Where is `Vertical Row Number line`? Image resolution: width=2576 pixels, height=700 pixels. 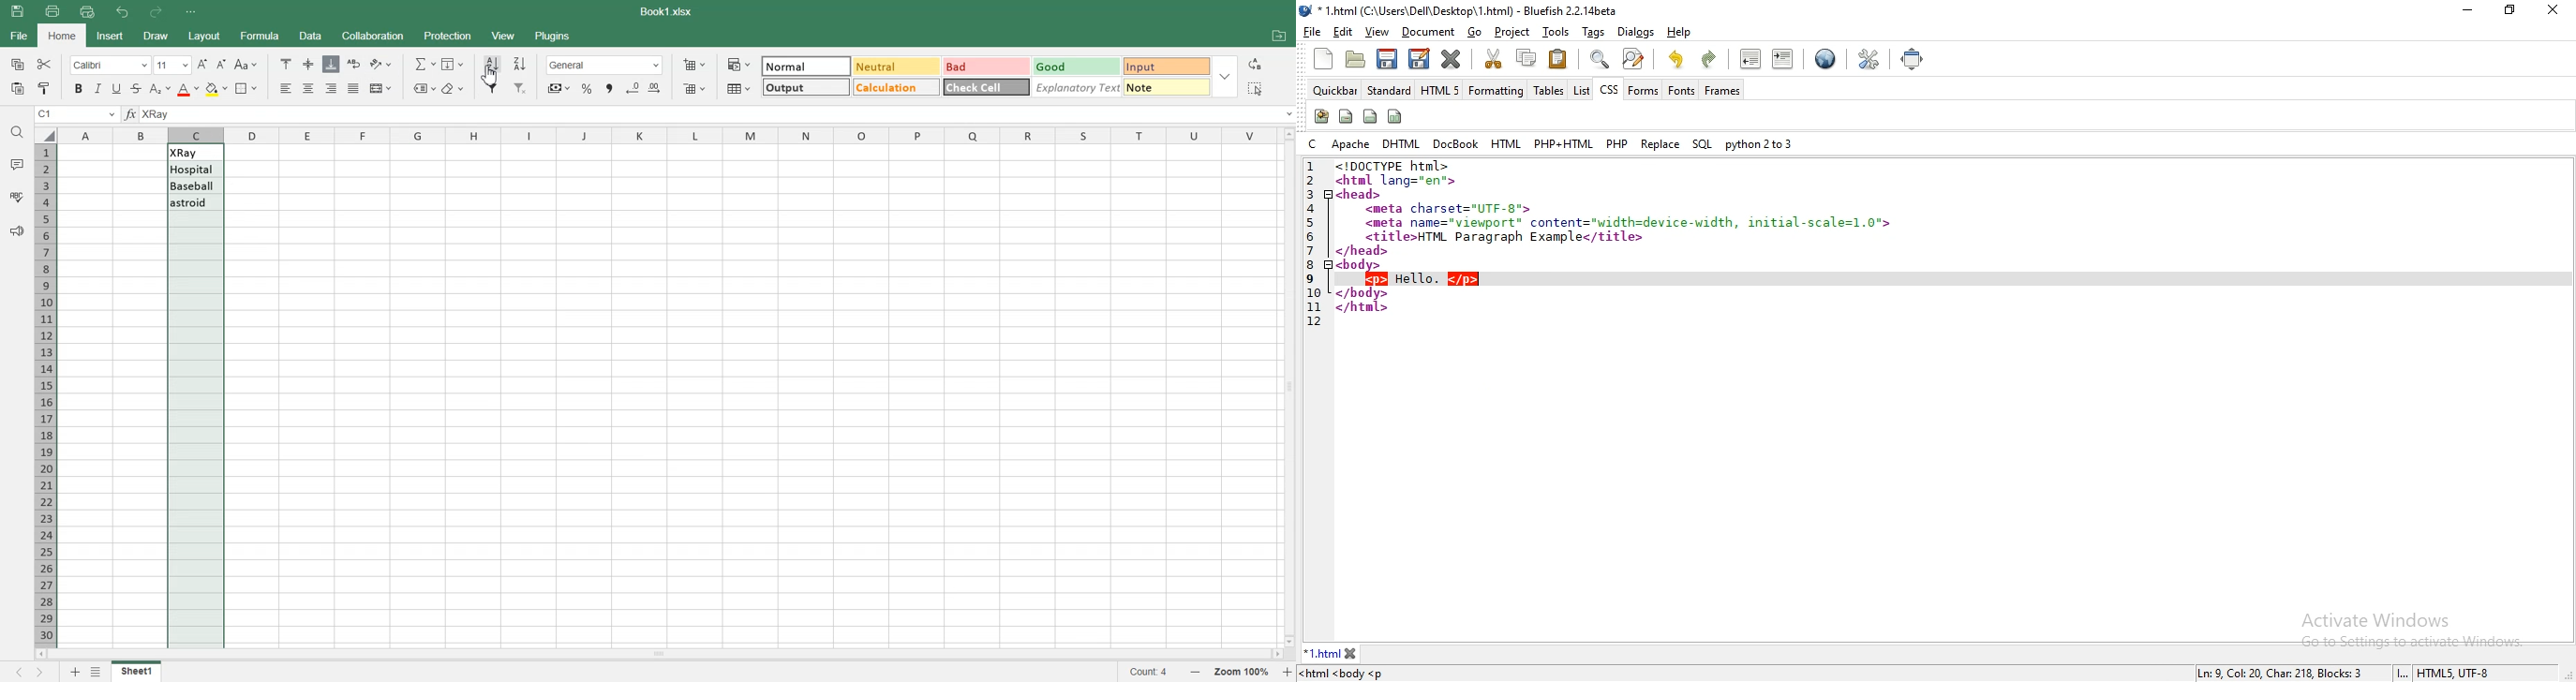 Vertical Row Number line is located at coordinates (45, 393).